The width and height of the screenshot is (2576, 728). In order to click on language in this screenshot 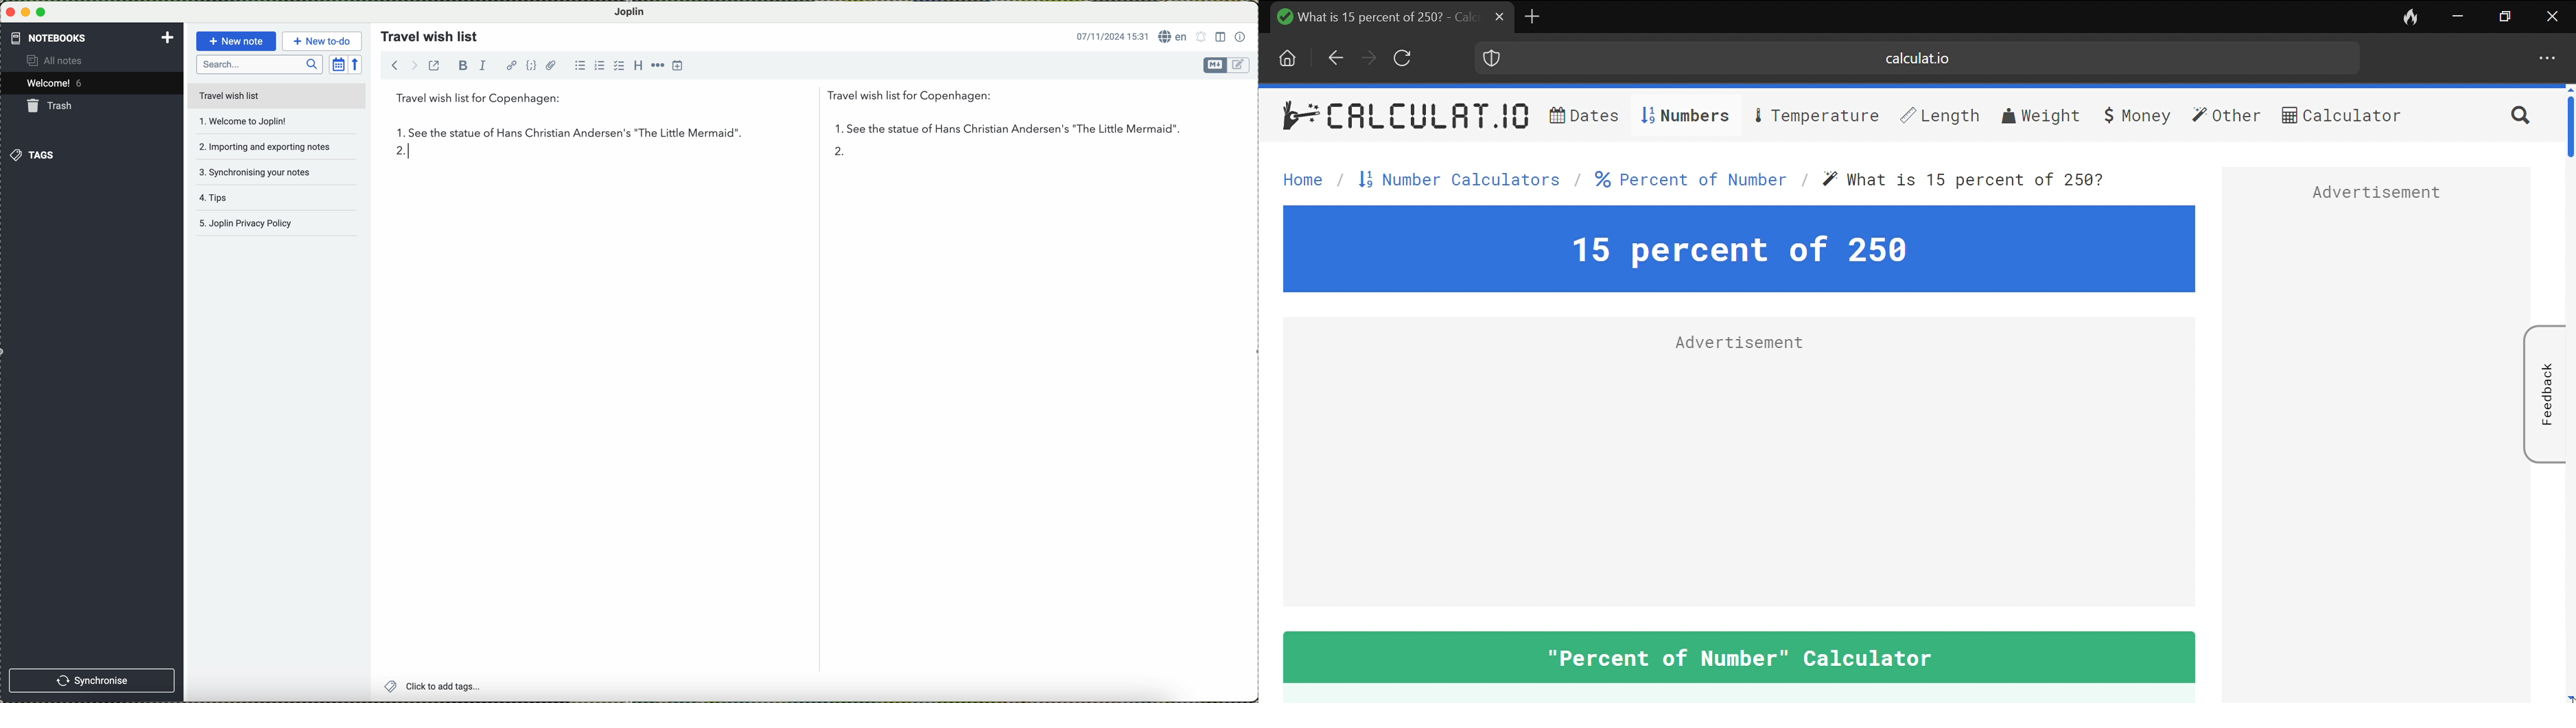, I will do `click(1173, 37)`.